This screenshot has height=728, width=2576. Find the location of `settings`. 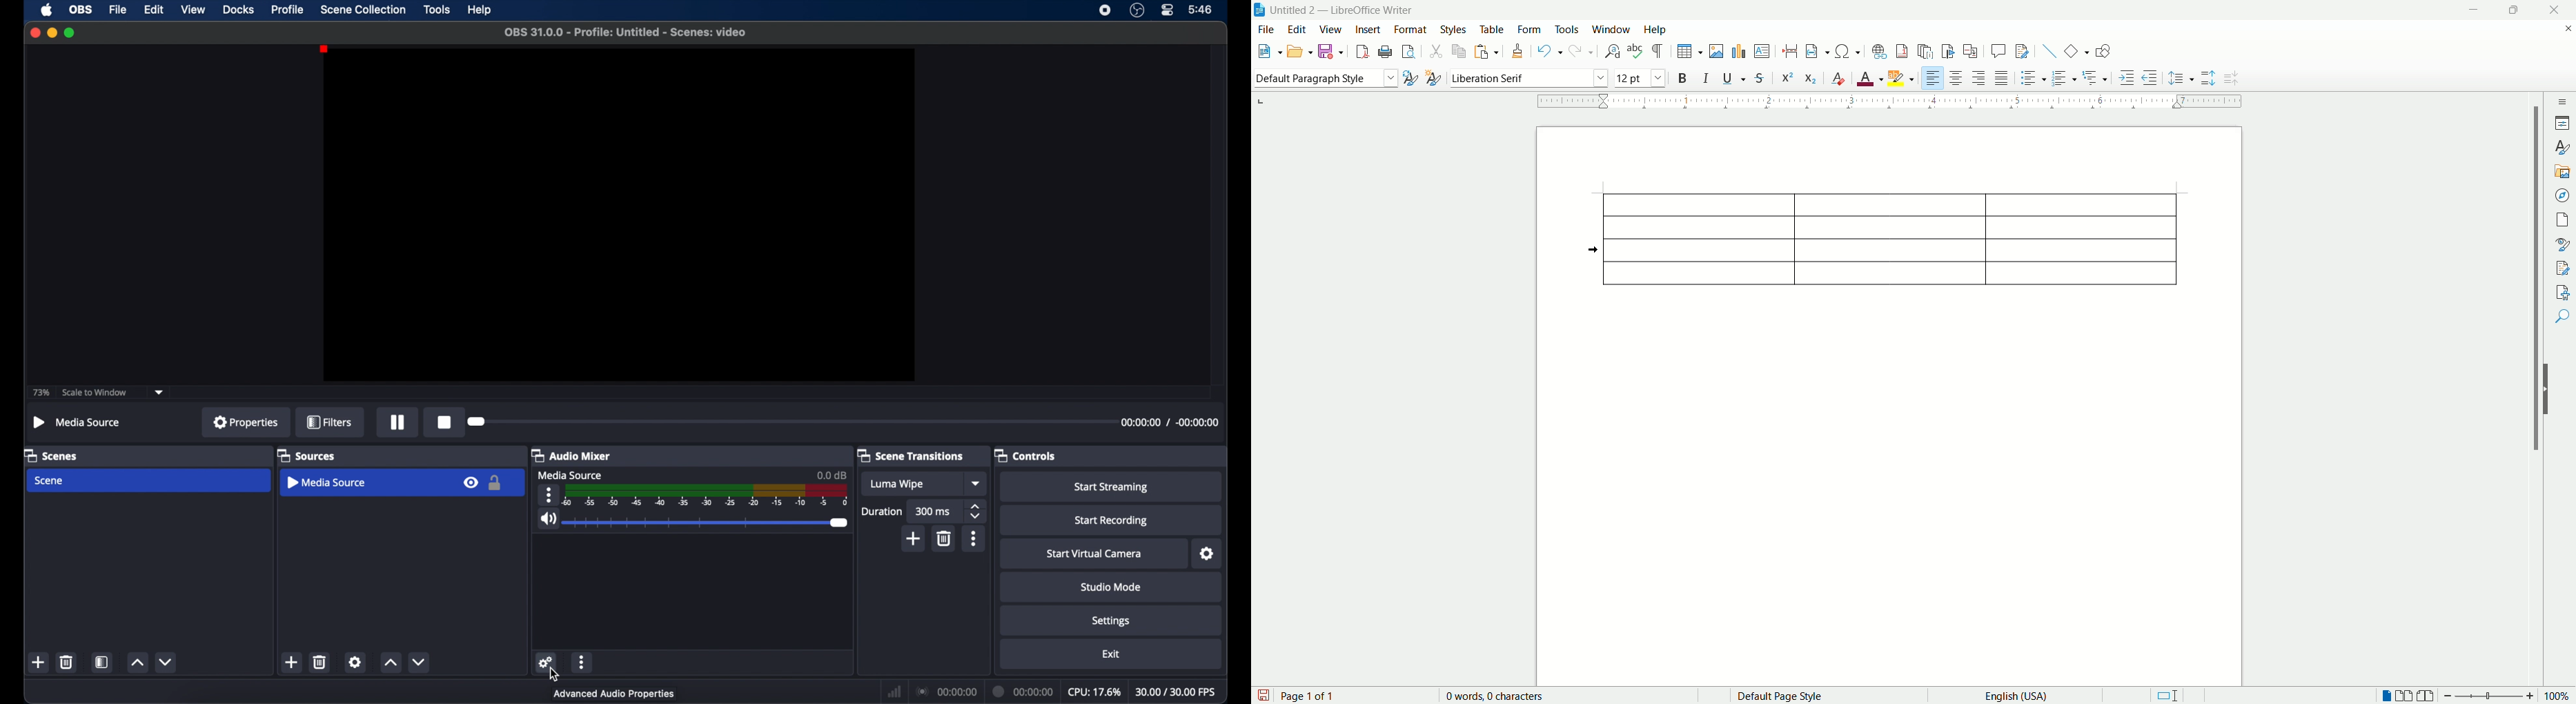

settings is located at coordinates (1111, 621).